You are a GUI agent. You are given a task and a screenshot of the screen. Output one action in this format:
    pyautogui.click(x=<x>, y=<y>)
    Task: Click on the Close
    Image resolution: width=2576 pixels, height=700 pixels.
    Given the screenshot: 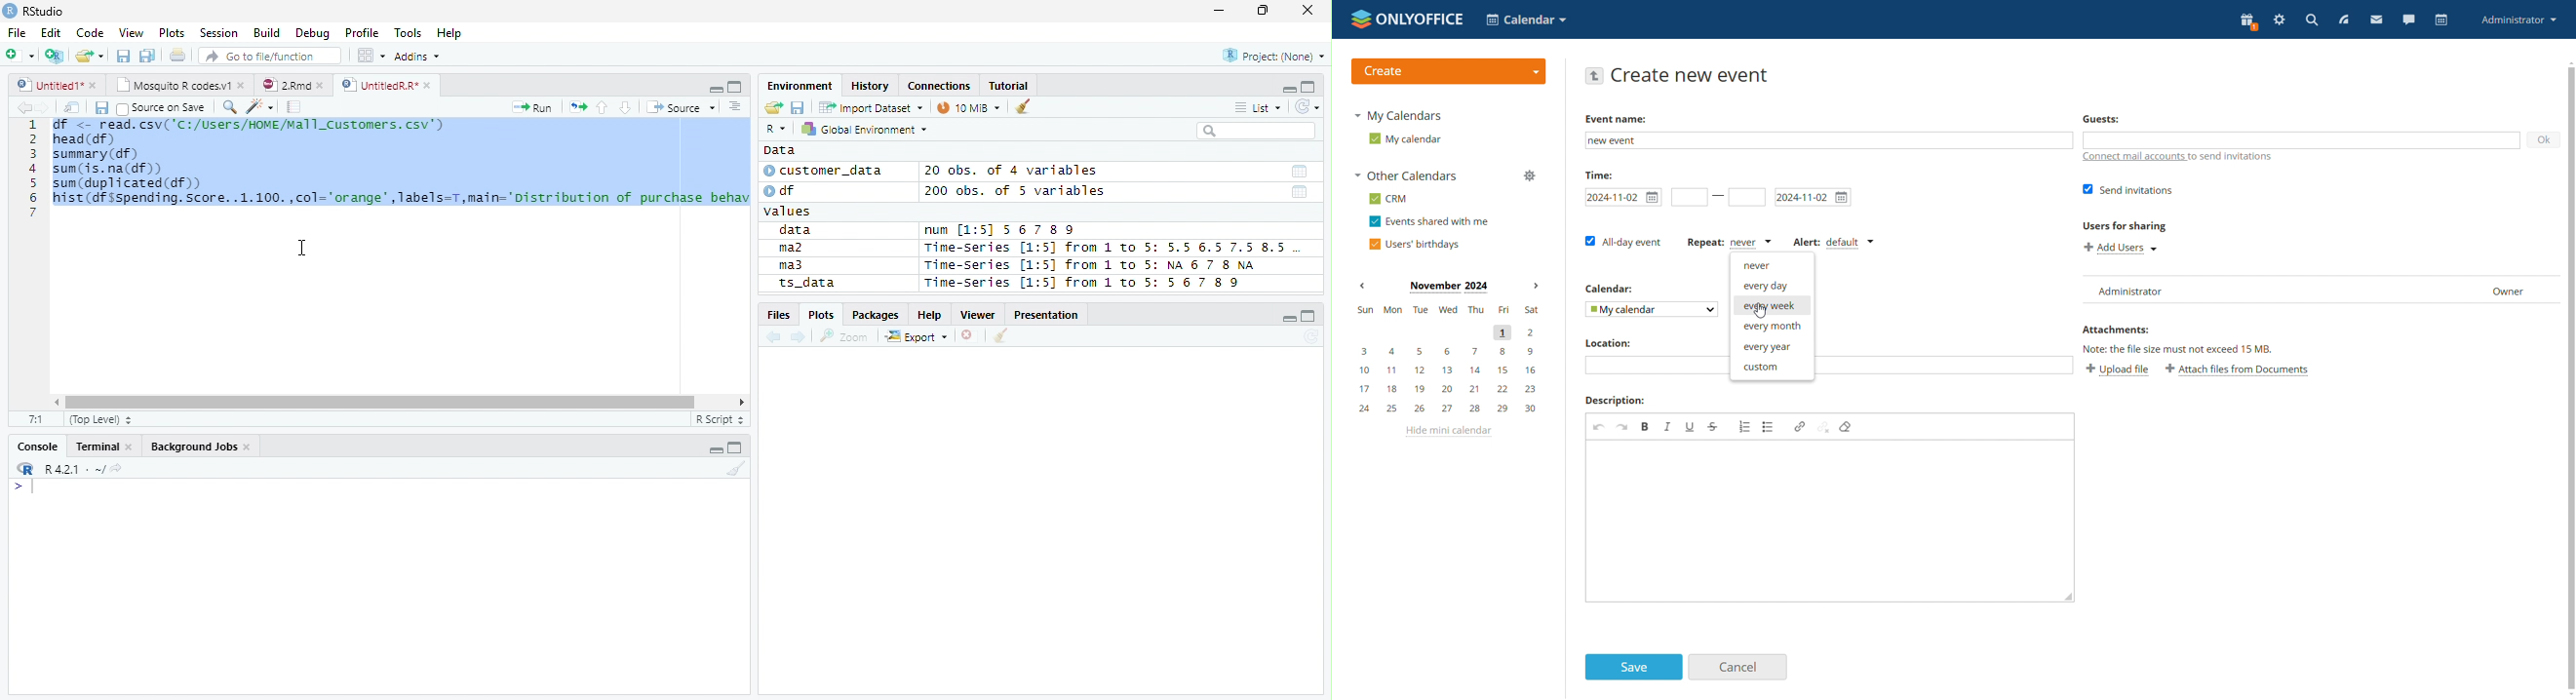 What is the action you would take?
    pyautogui.click(x=1307, y=11)
    